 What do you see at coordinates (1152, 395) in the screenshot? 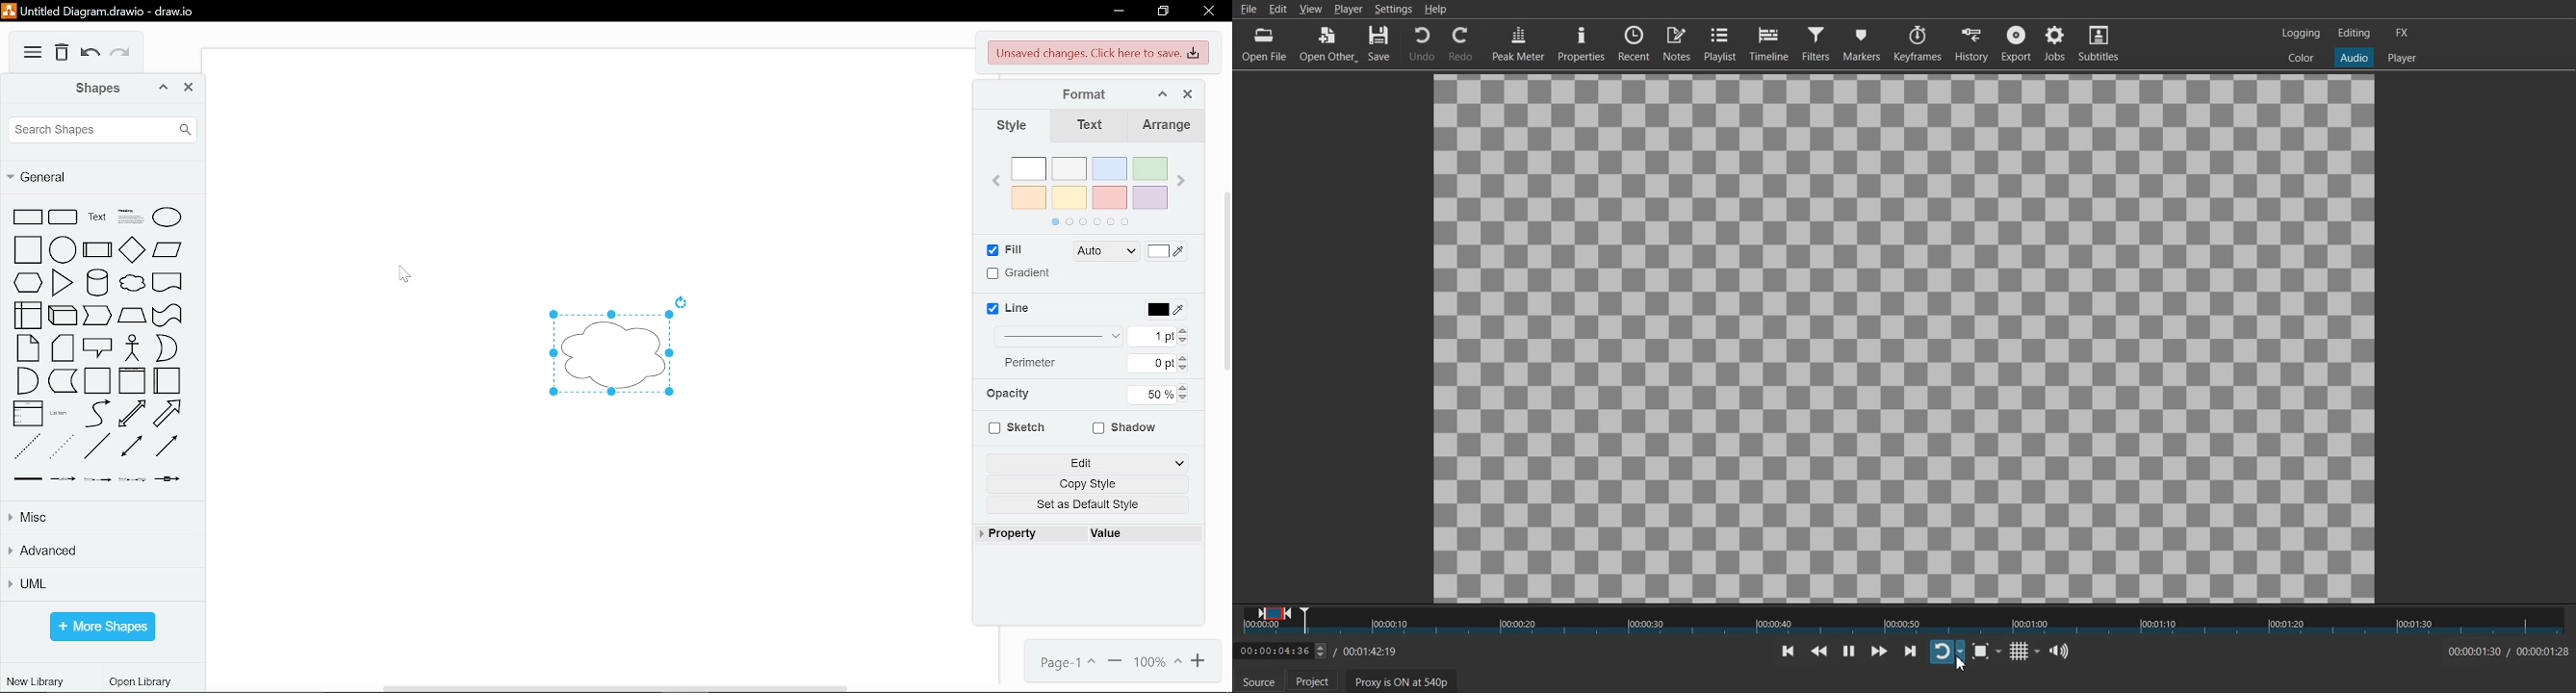
I see `current opacity` at bounding box center [1152, 395].